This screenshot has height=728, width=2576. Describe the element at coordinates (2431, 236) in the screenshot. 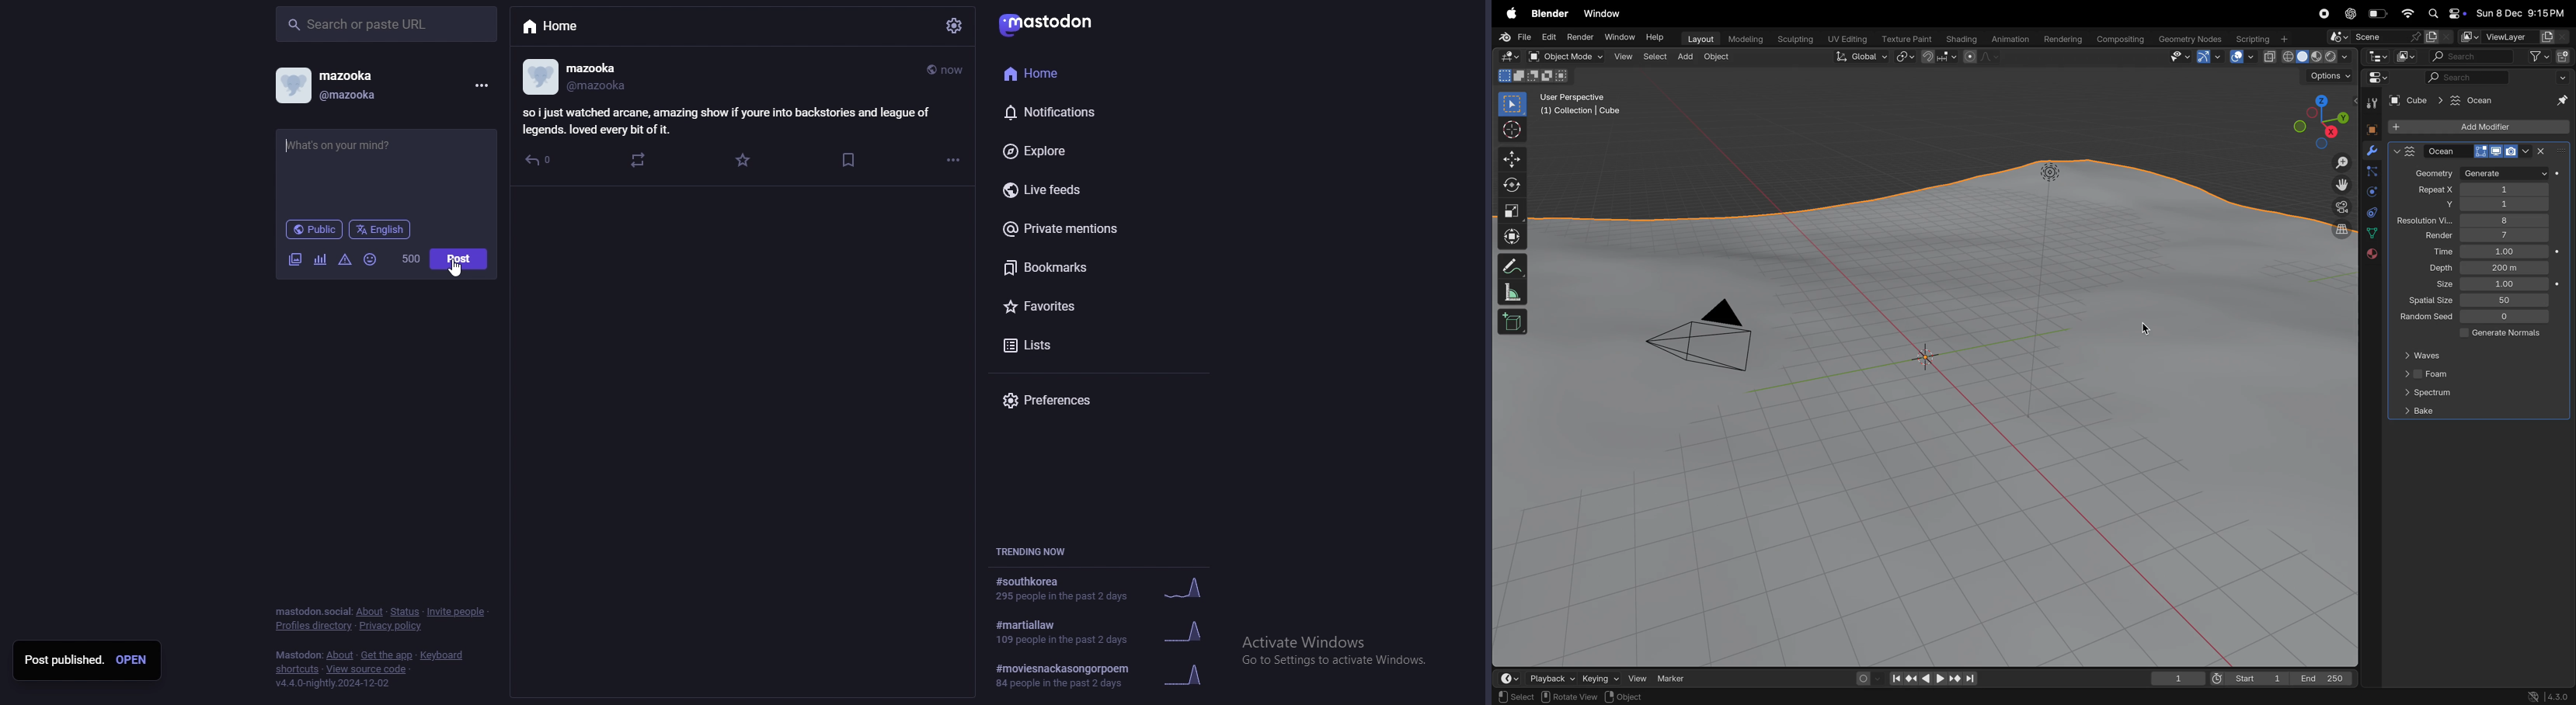

I see `render` at that location.